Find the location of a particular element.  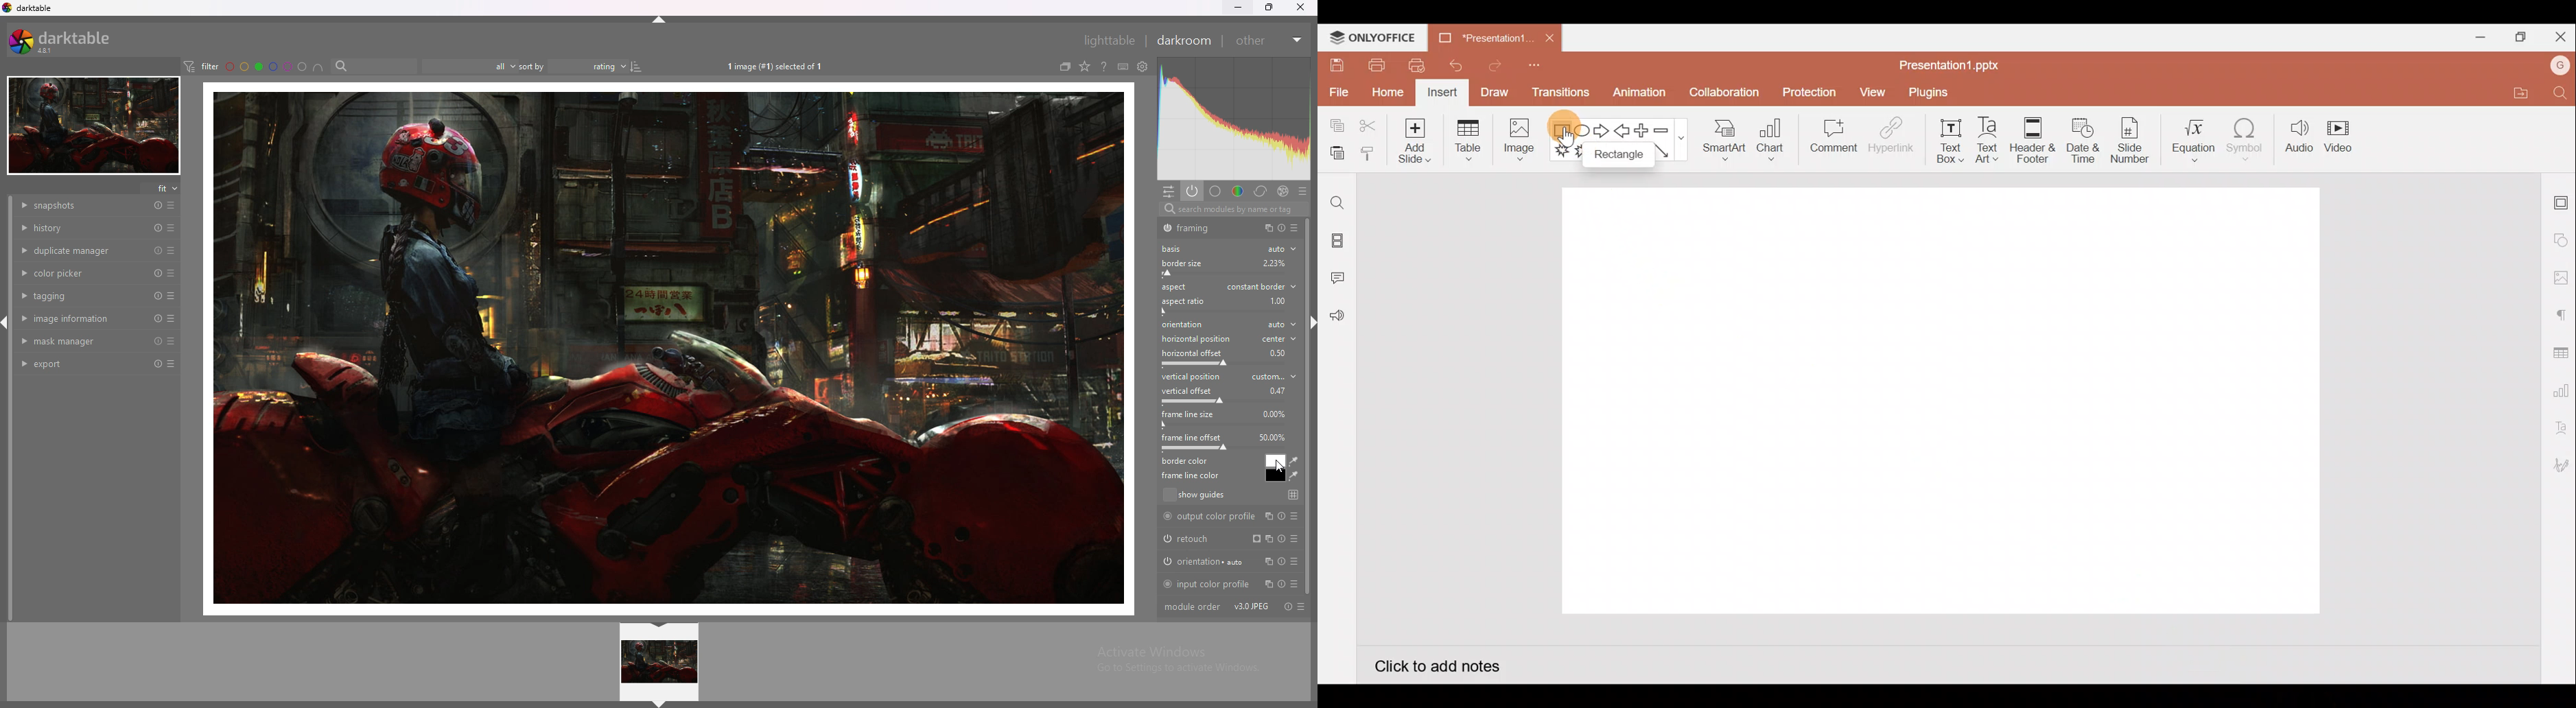

horizontal offset bar is located at coordinates (1223, 362).